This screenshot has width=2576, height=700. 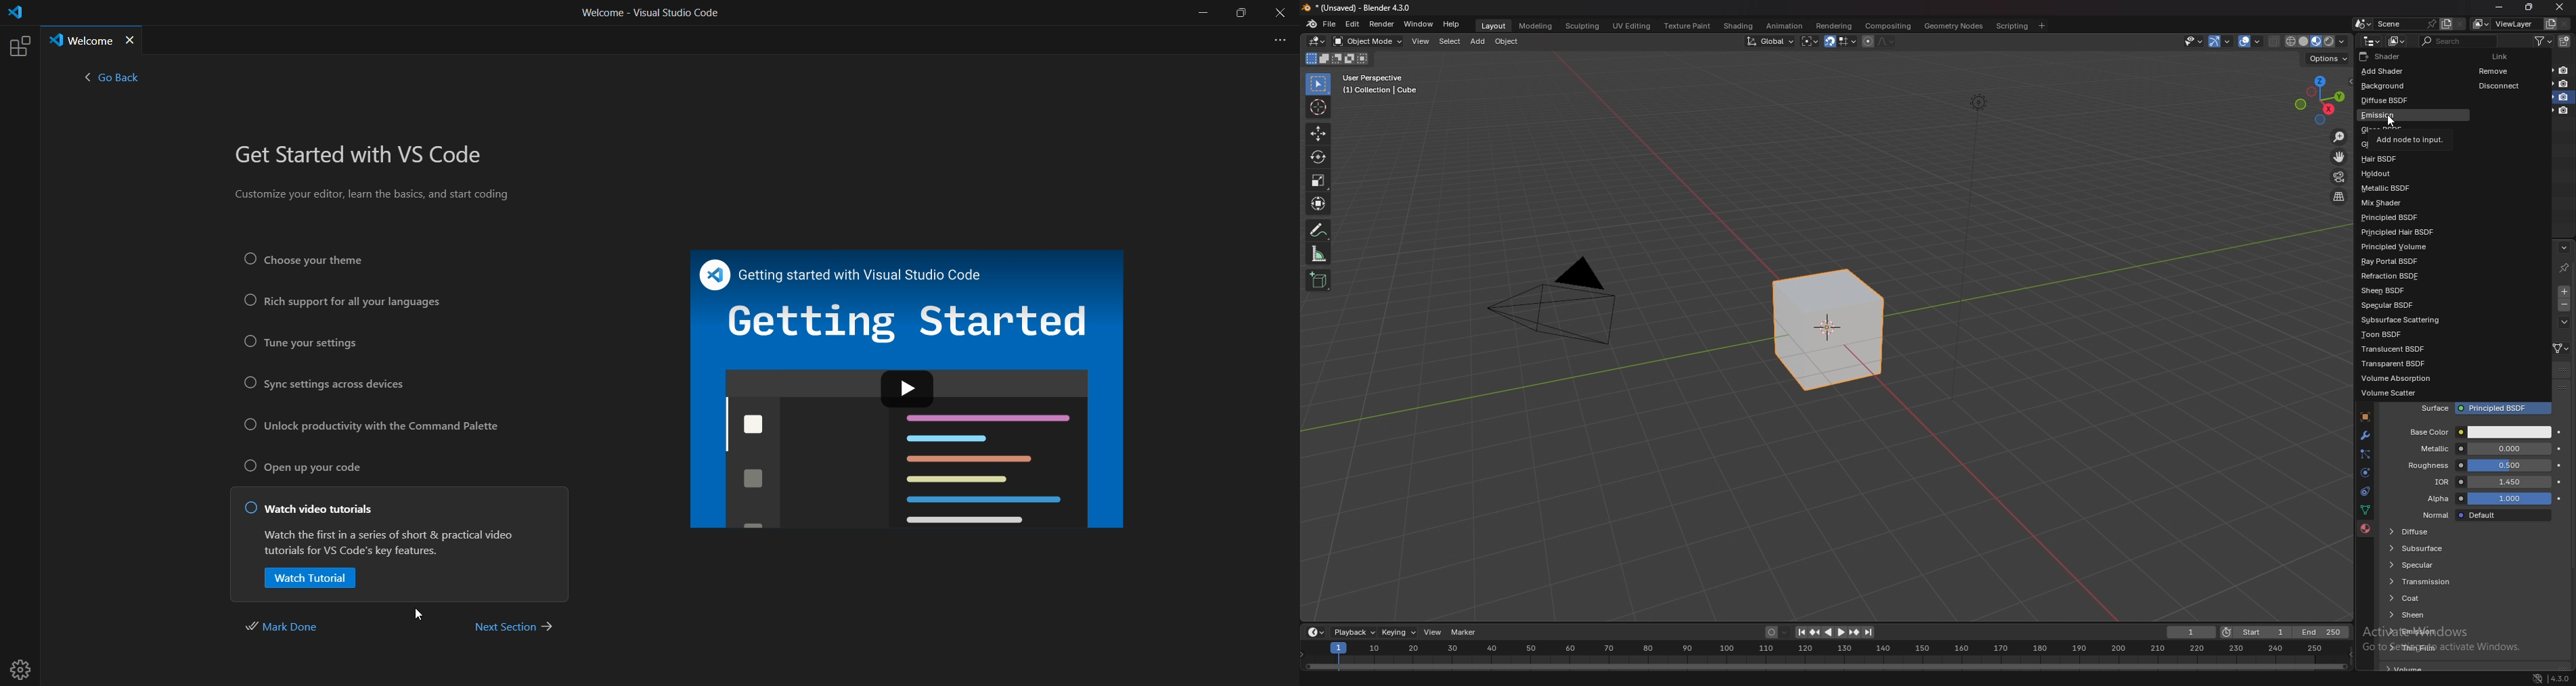 I want to click on , so click(x=2561, y=9).